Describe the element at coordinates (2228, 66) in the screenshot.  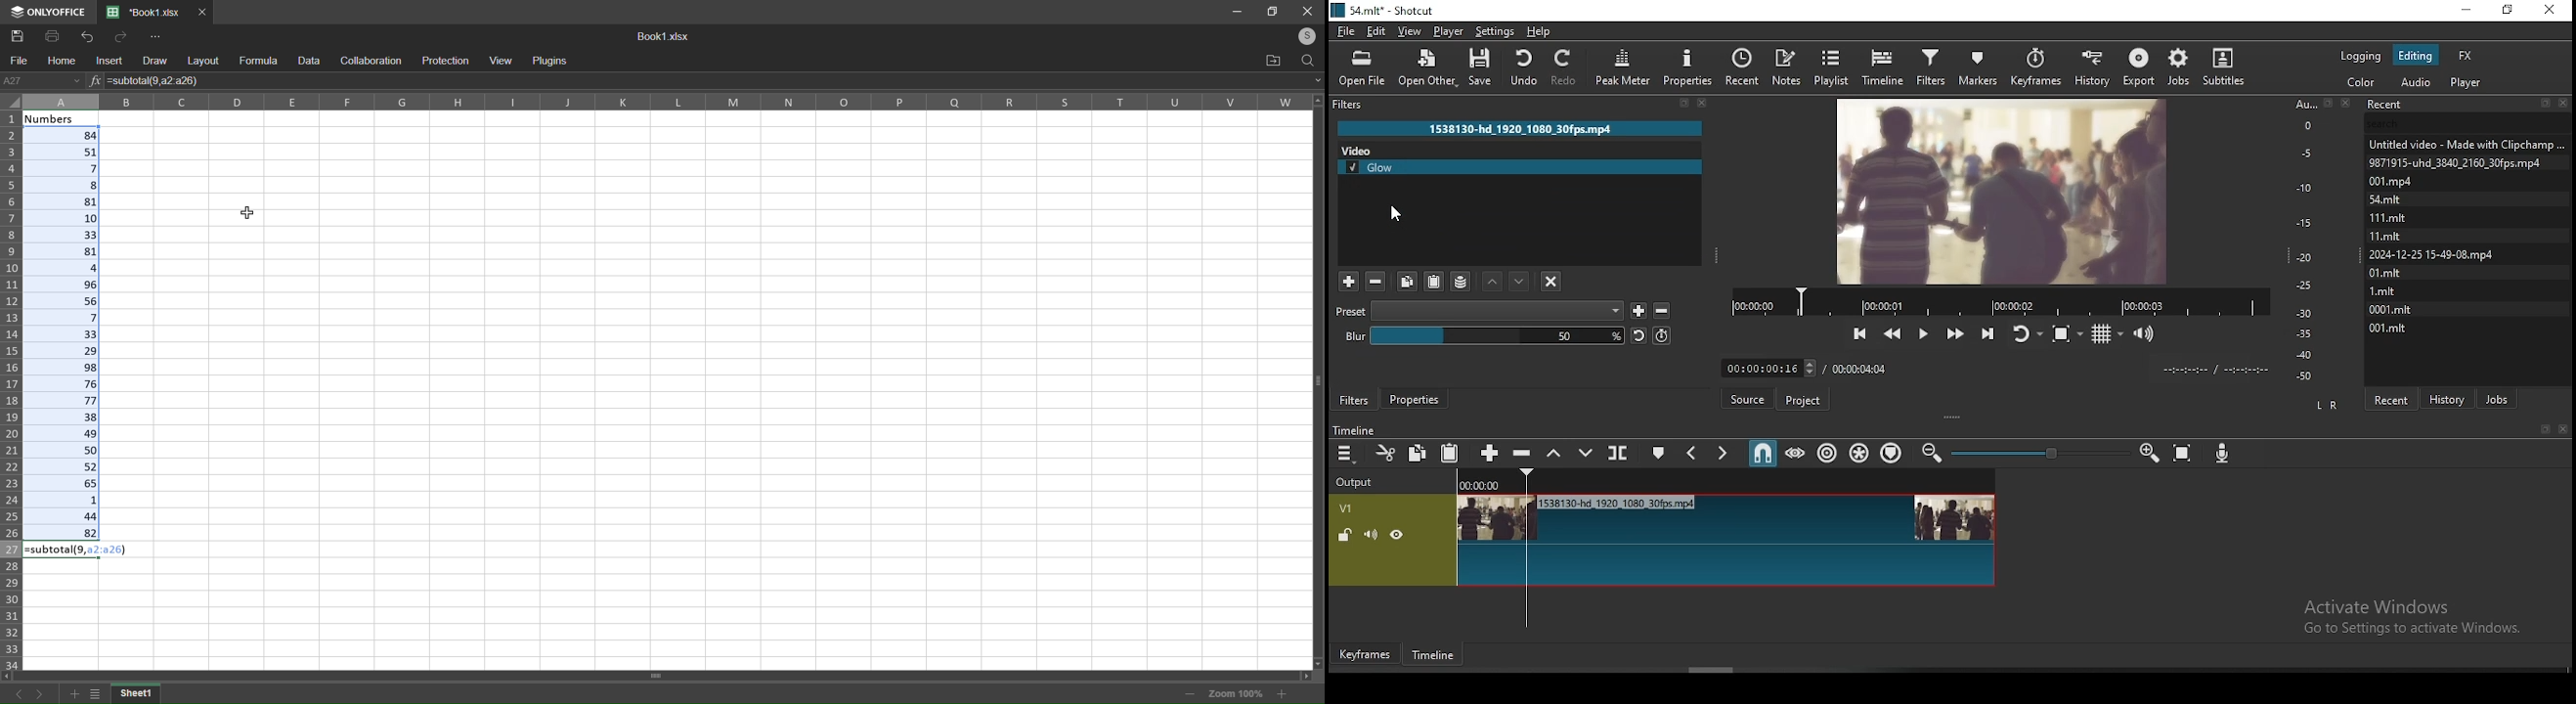
I see `subtitles` at that location.